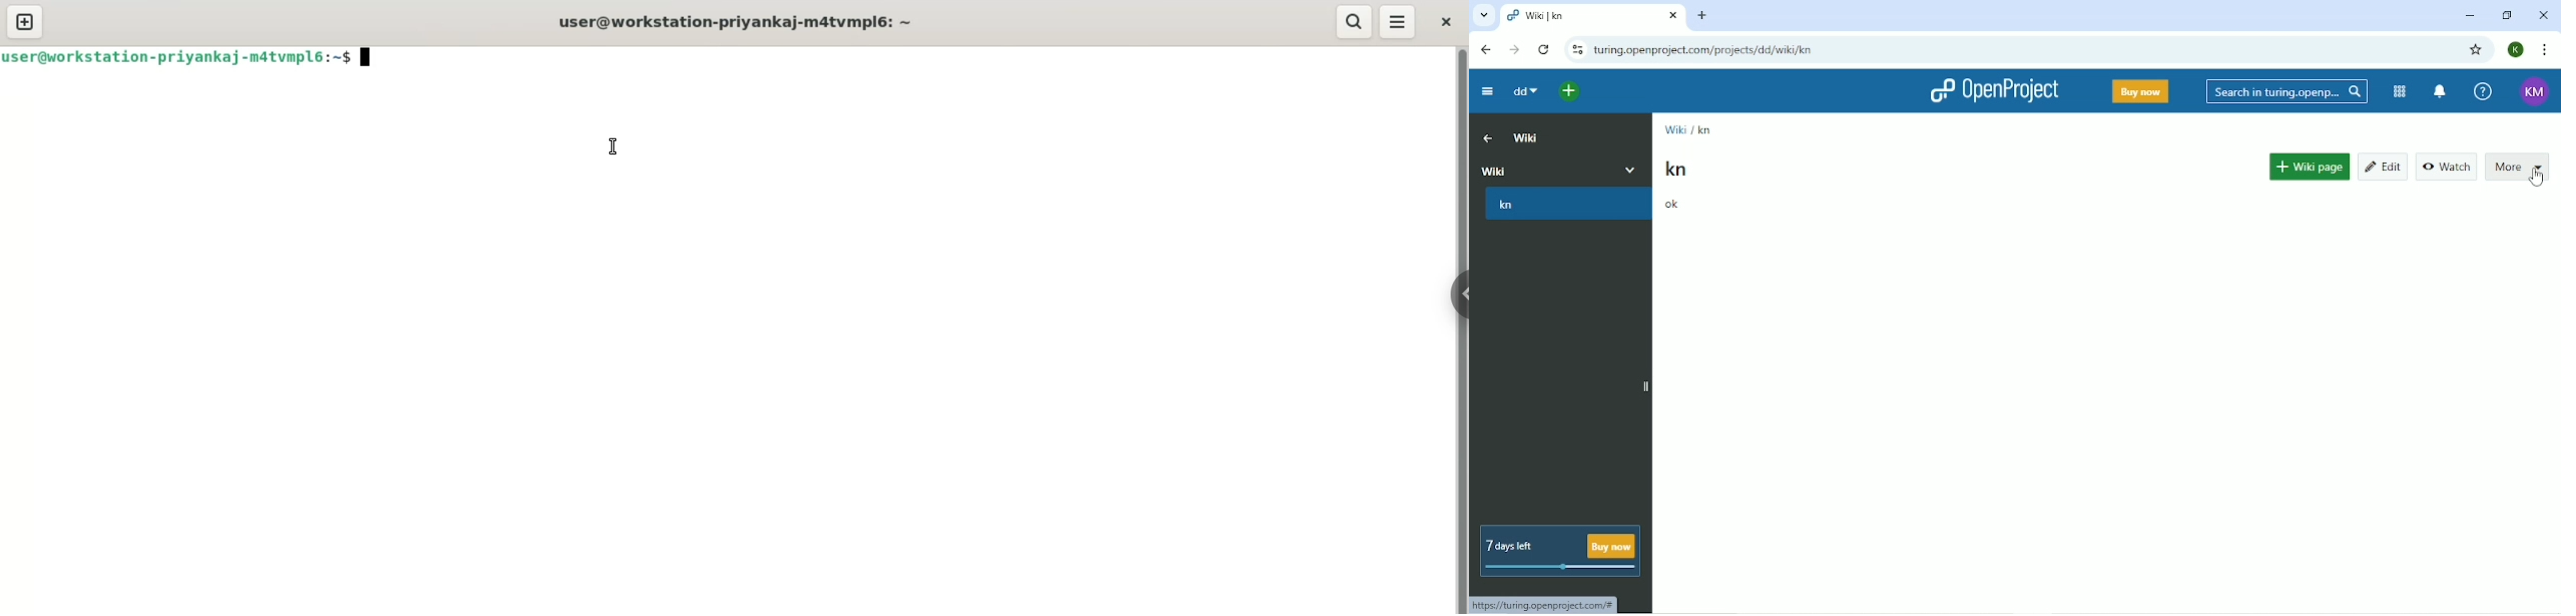 Image resolution: width=2576 pixels, height=616 pixels. Describe the element at coordinates (2484, 90) in the screenshot. I see `Help` at that location.